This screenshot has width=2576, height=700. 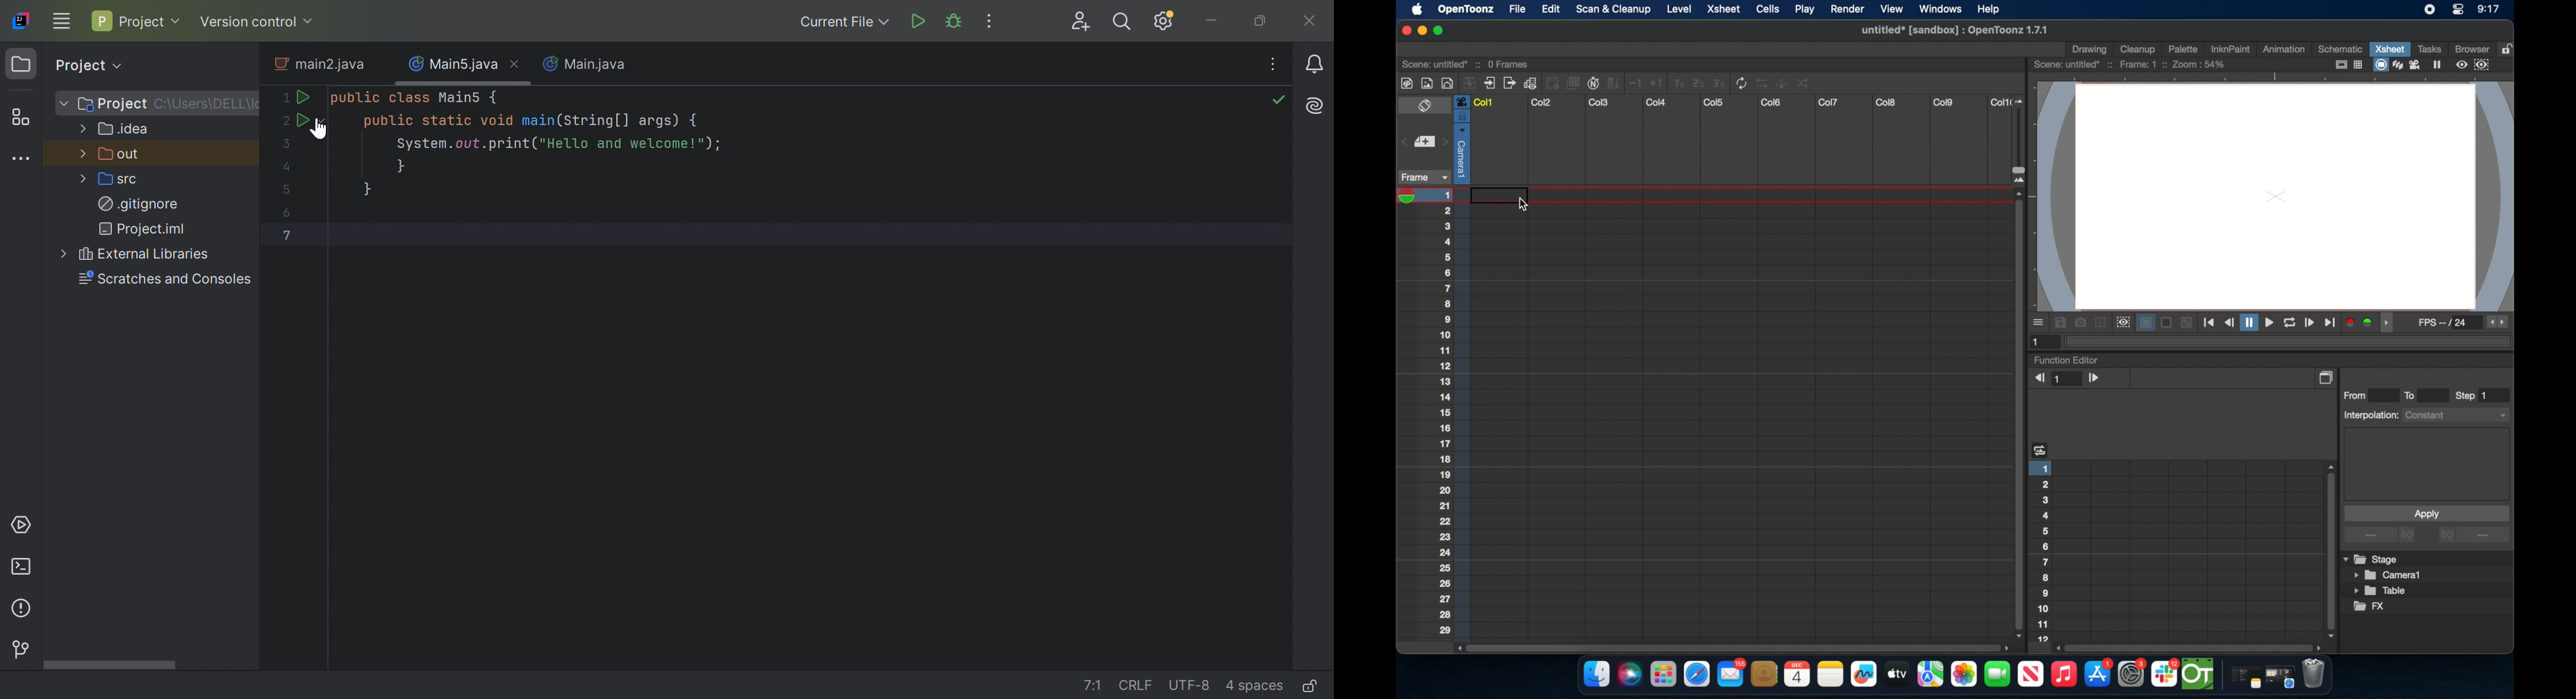 I want to click on 4 spaces, so click(x=1255, y=687).